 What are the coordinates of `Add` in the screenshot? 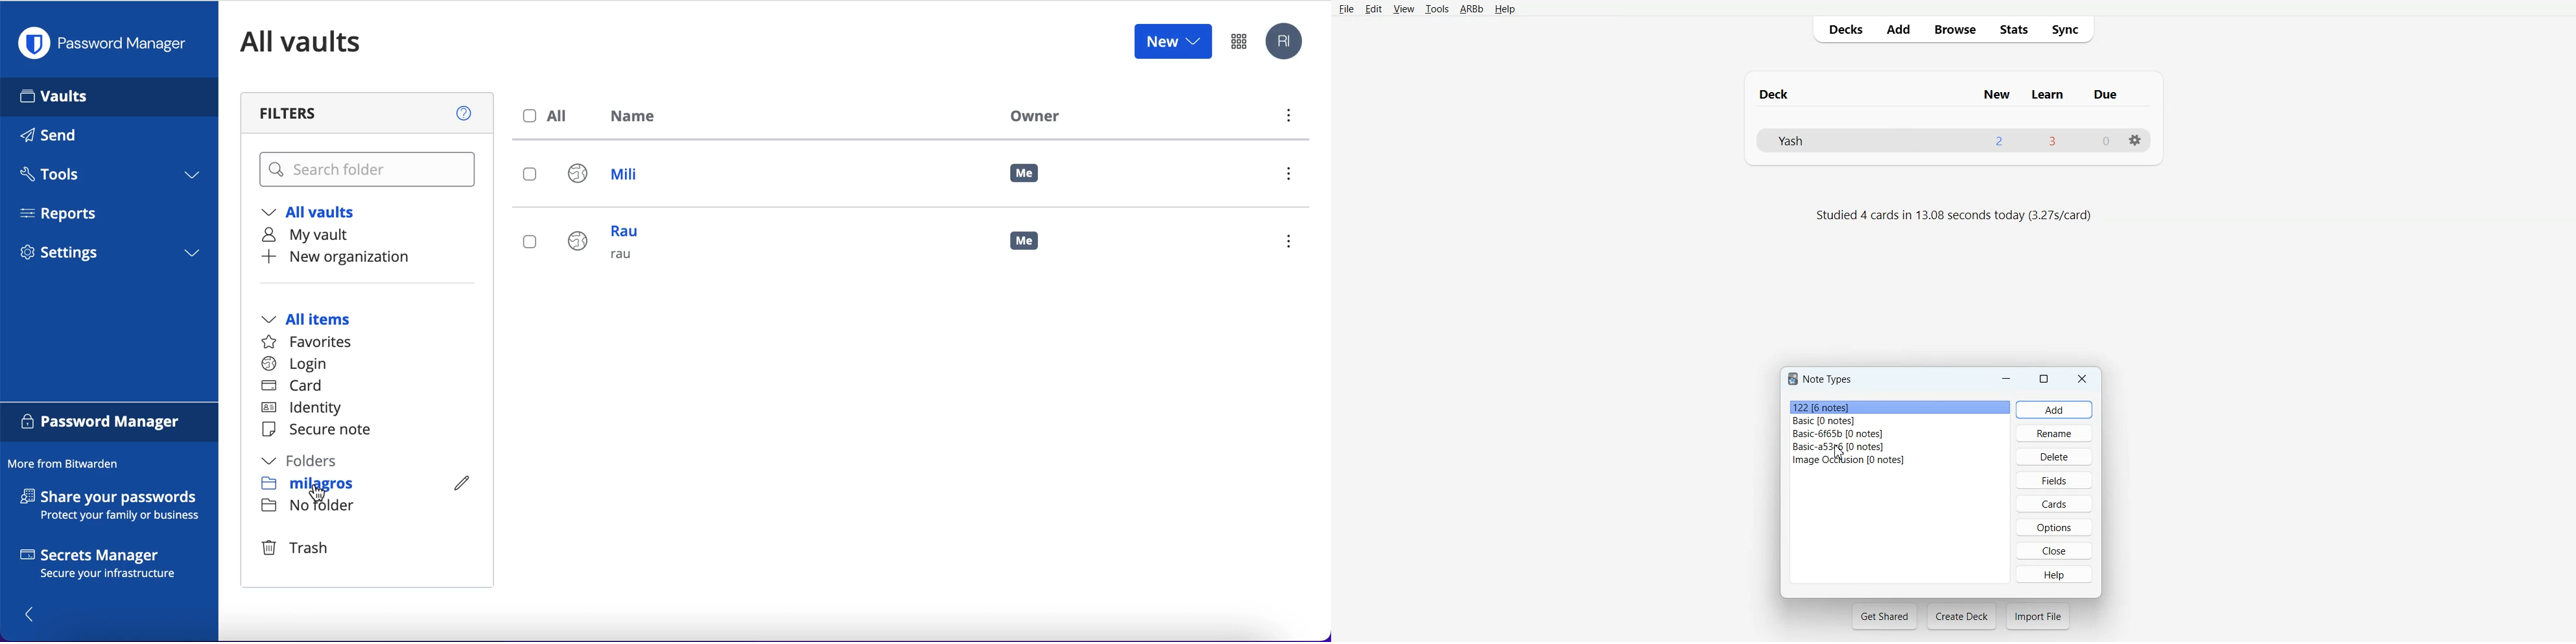 It's located at (2055, 410).